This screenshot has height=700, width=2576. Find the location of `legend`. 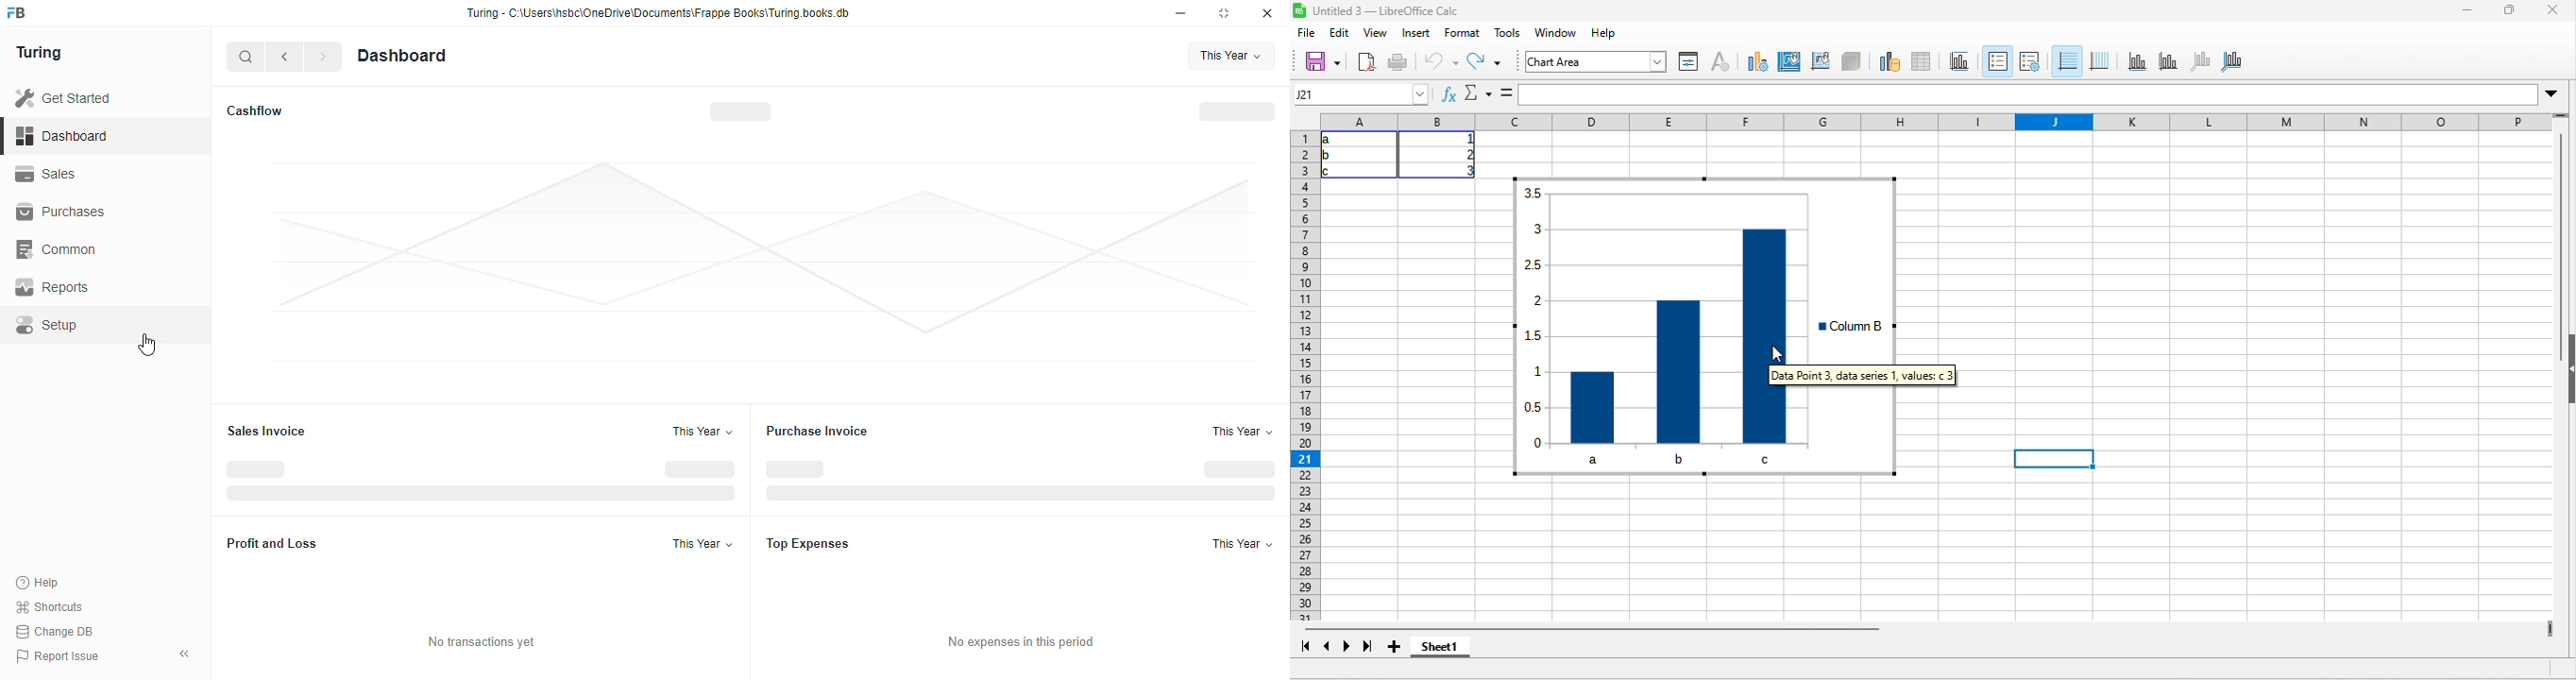

legend is located at coordinates (1857, 327).